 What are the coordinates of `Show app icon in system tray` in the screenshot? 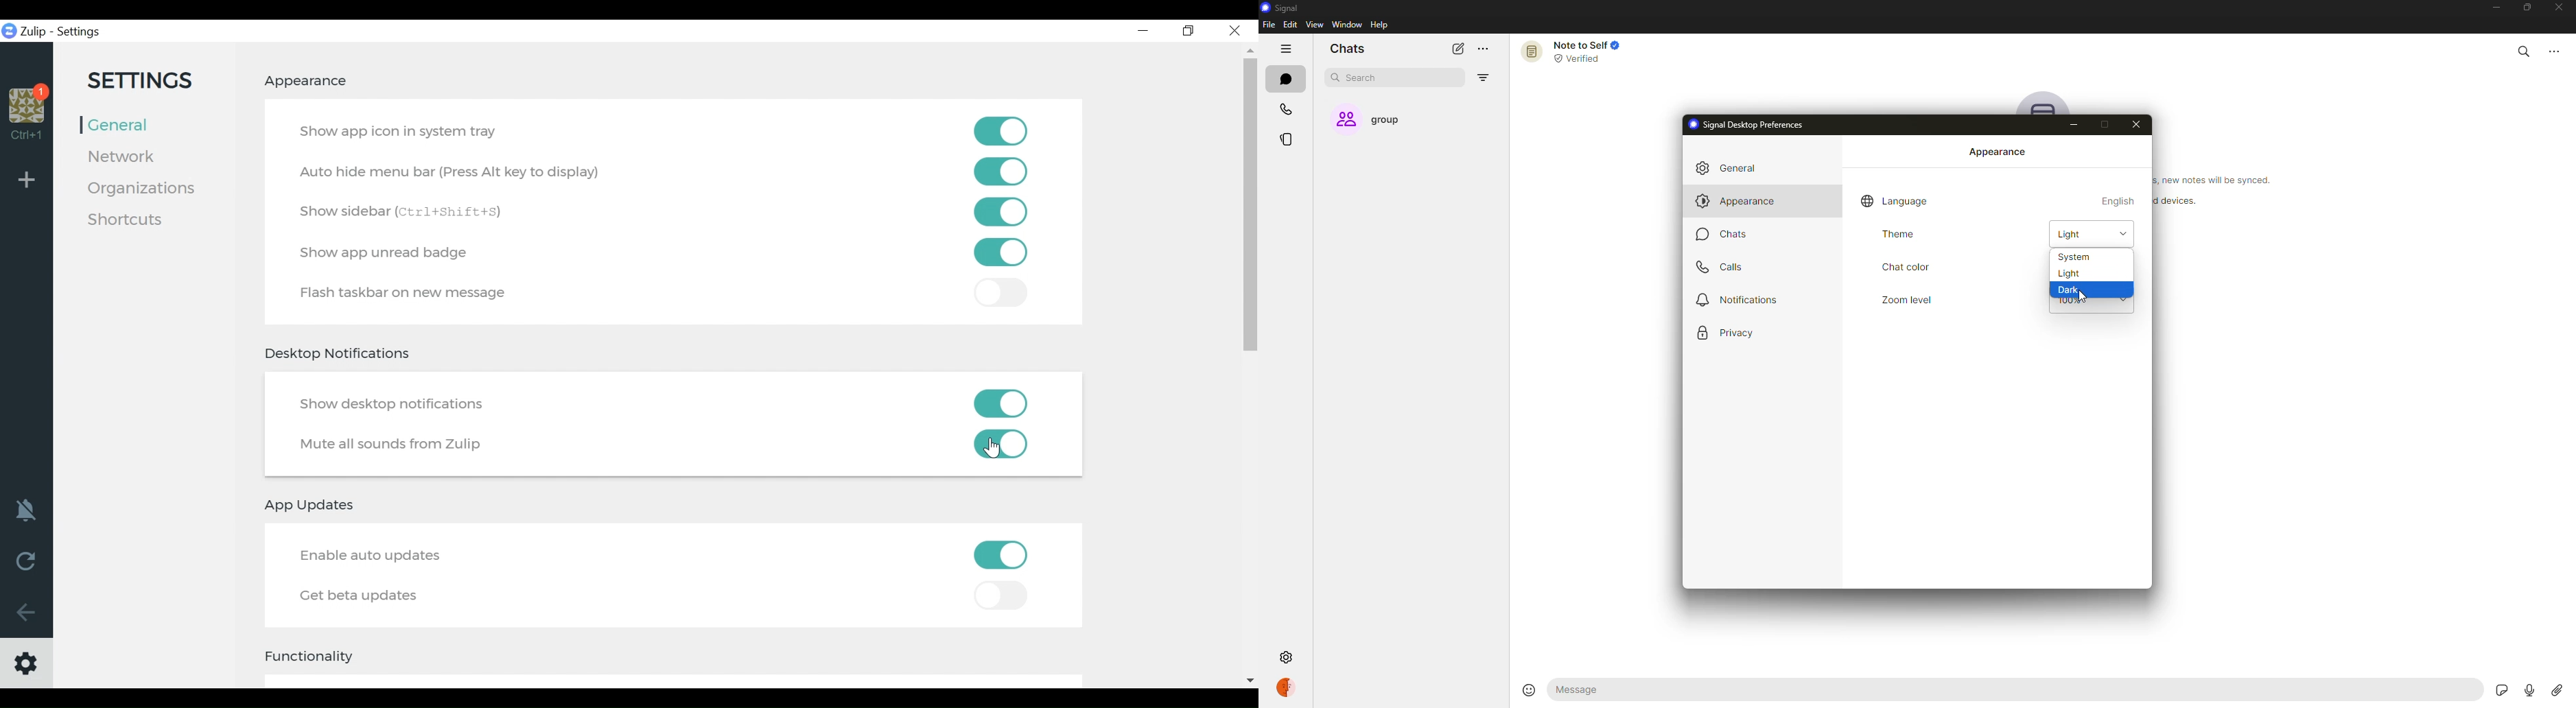 It's located at (403, 130).